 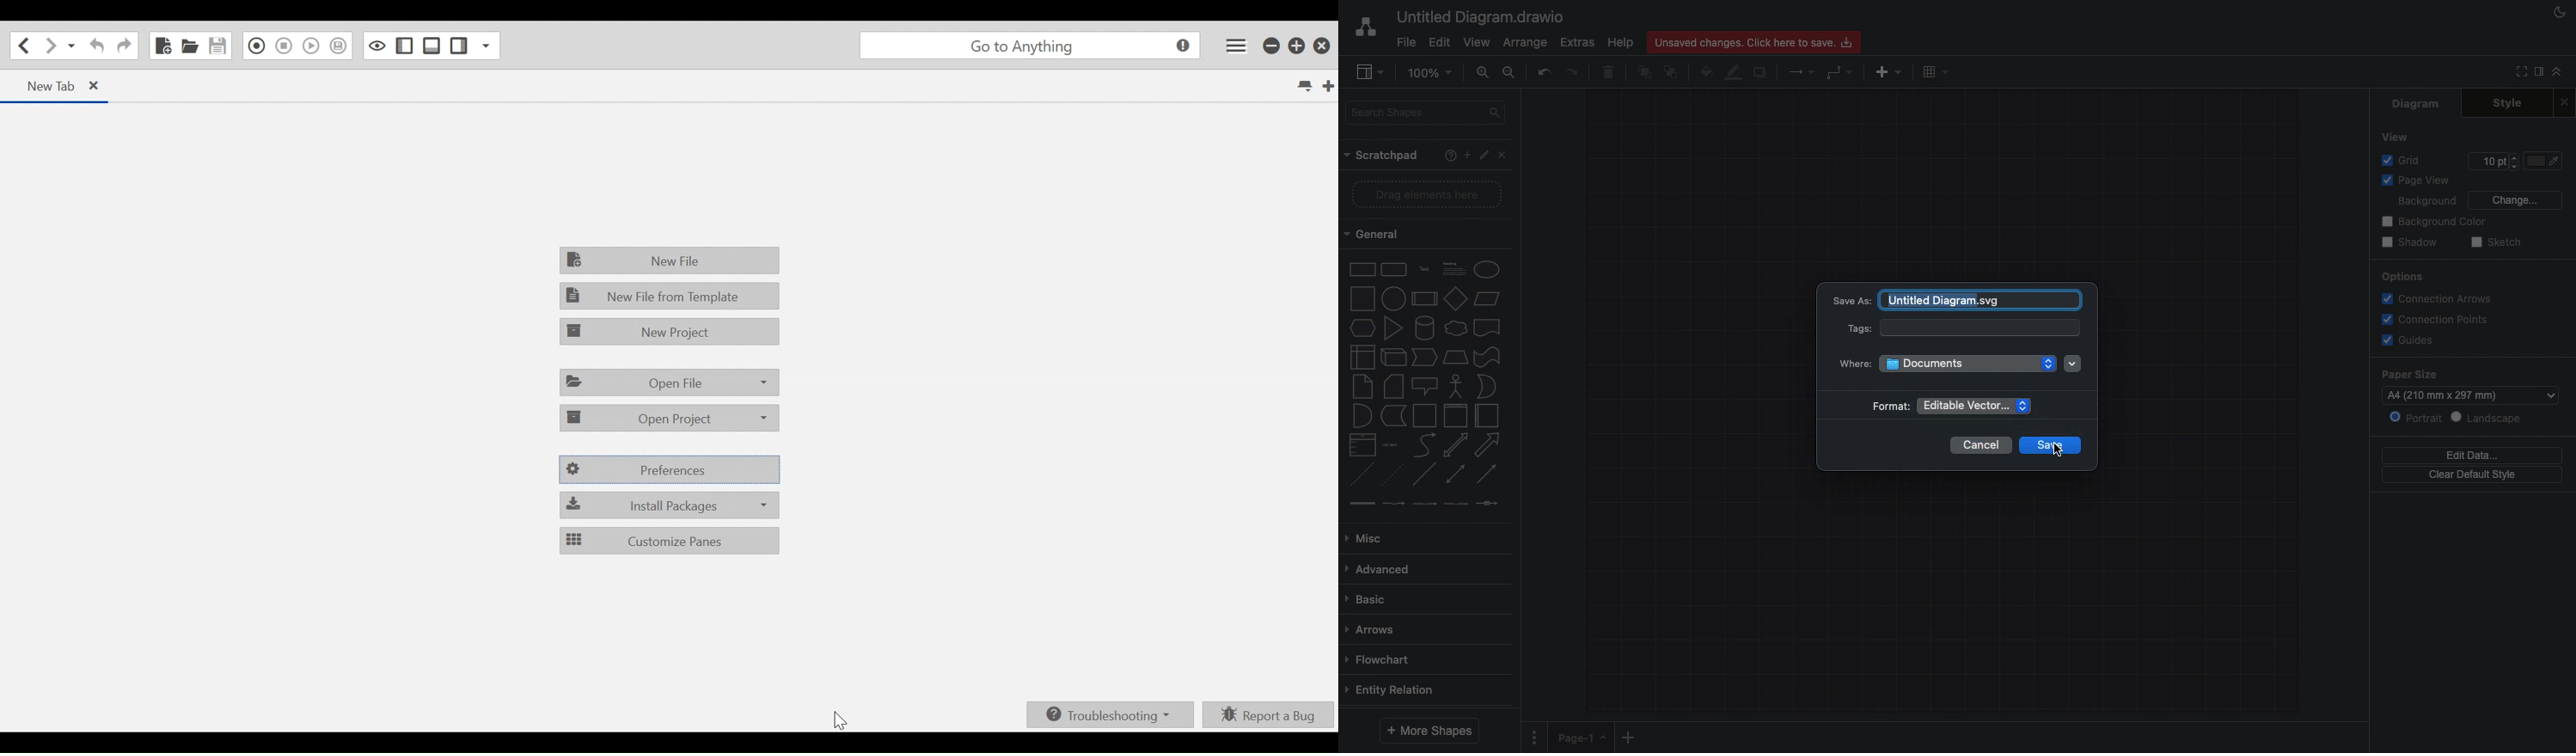 What do you see at coordinates (1887, 407) in the screenshot?
I see `Format` at bounding box center [1887, 407].